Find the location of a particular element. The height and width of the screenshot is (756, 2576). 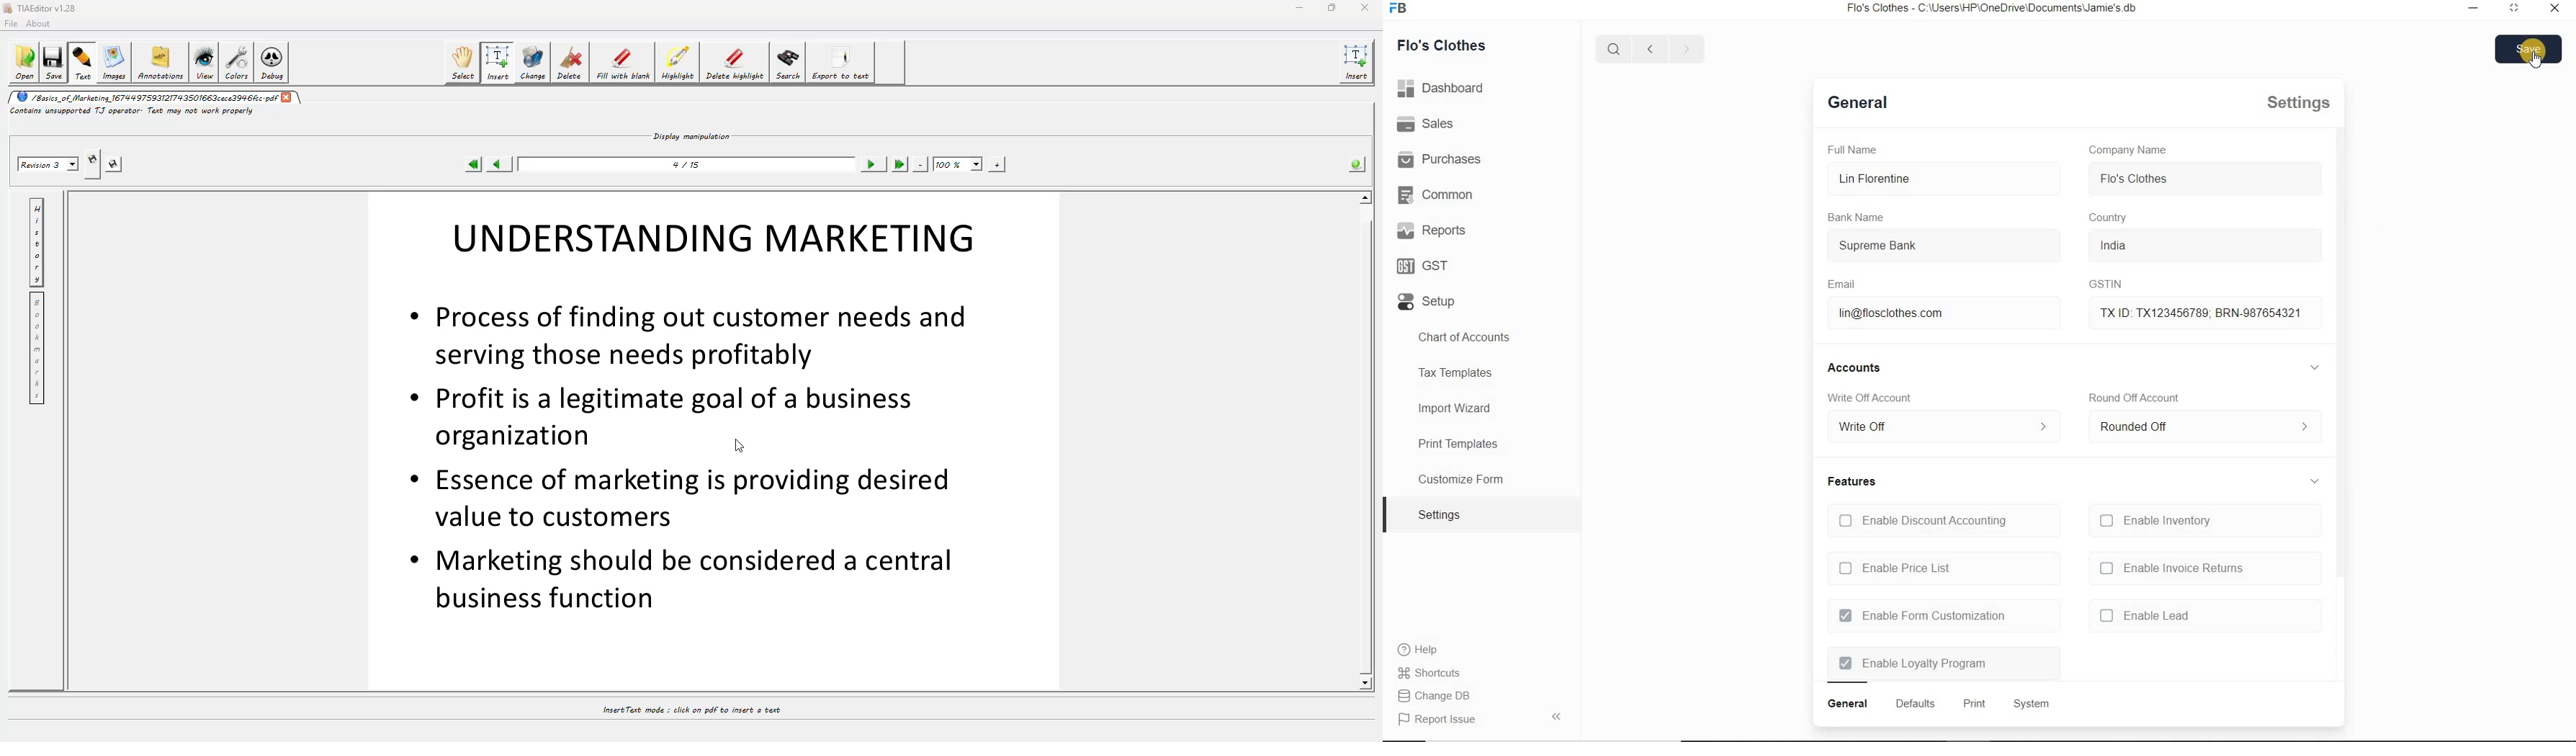

Purchases is located at coordinates (1447, 160).